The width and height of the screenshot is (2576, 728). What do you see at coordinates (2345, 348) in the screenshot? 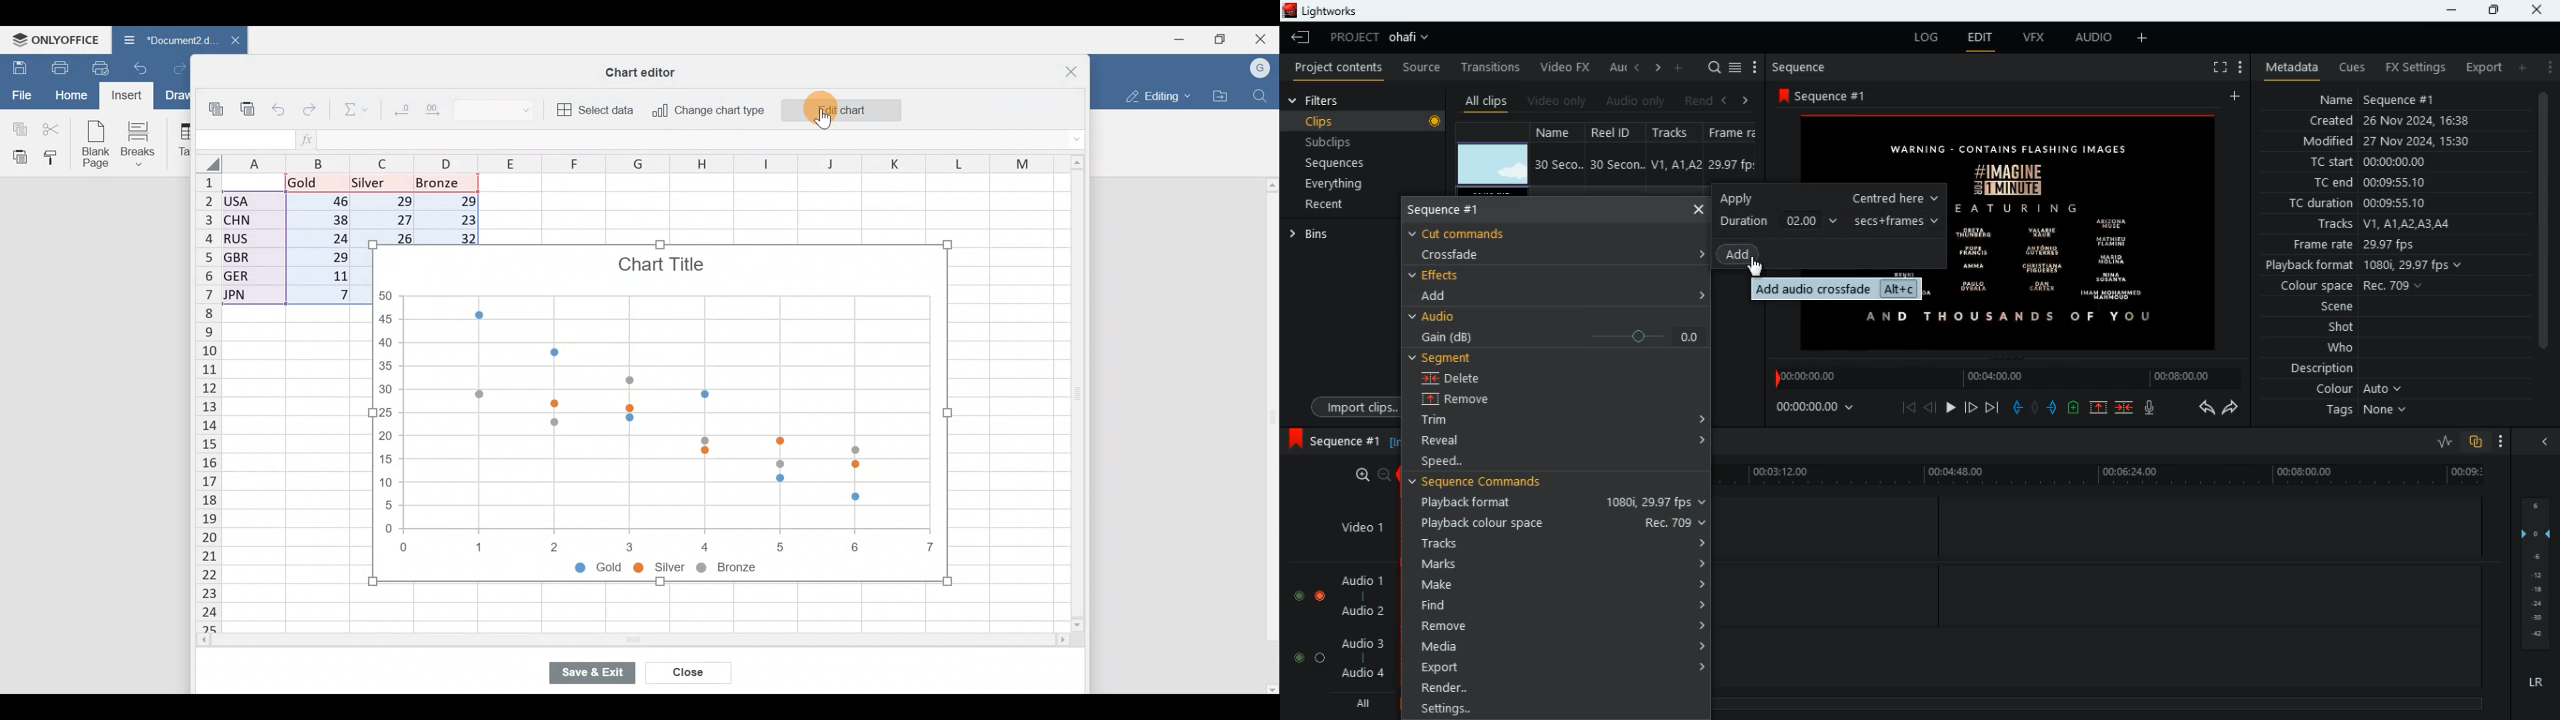
I see `who` at bounding box center [2345, 348].